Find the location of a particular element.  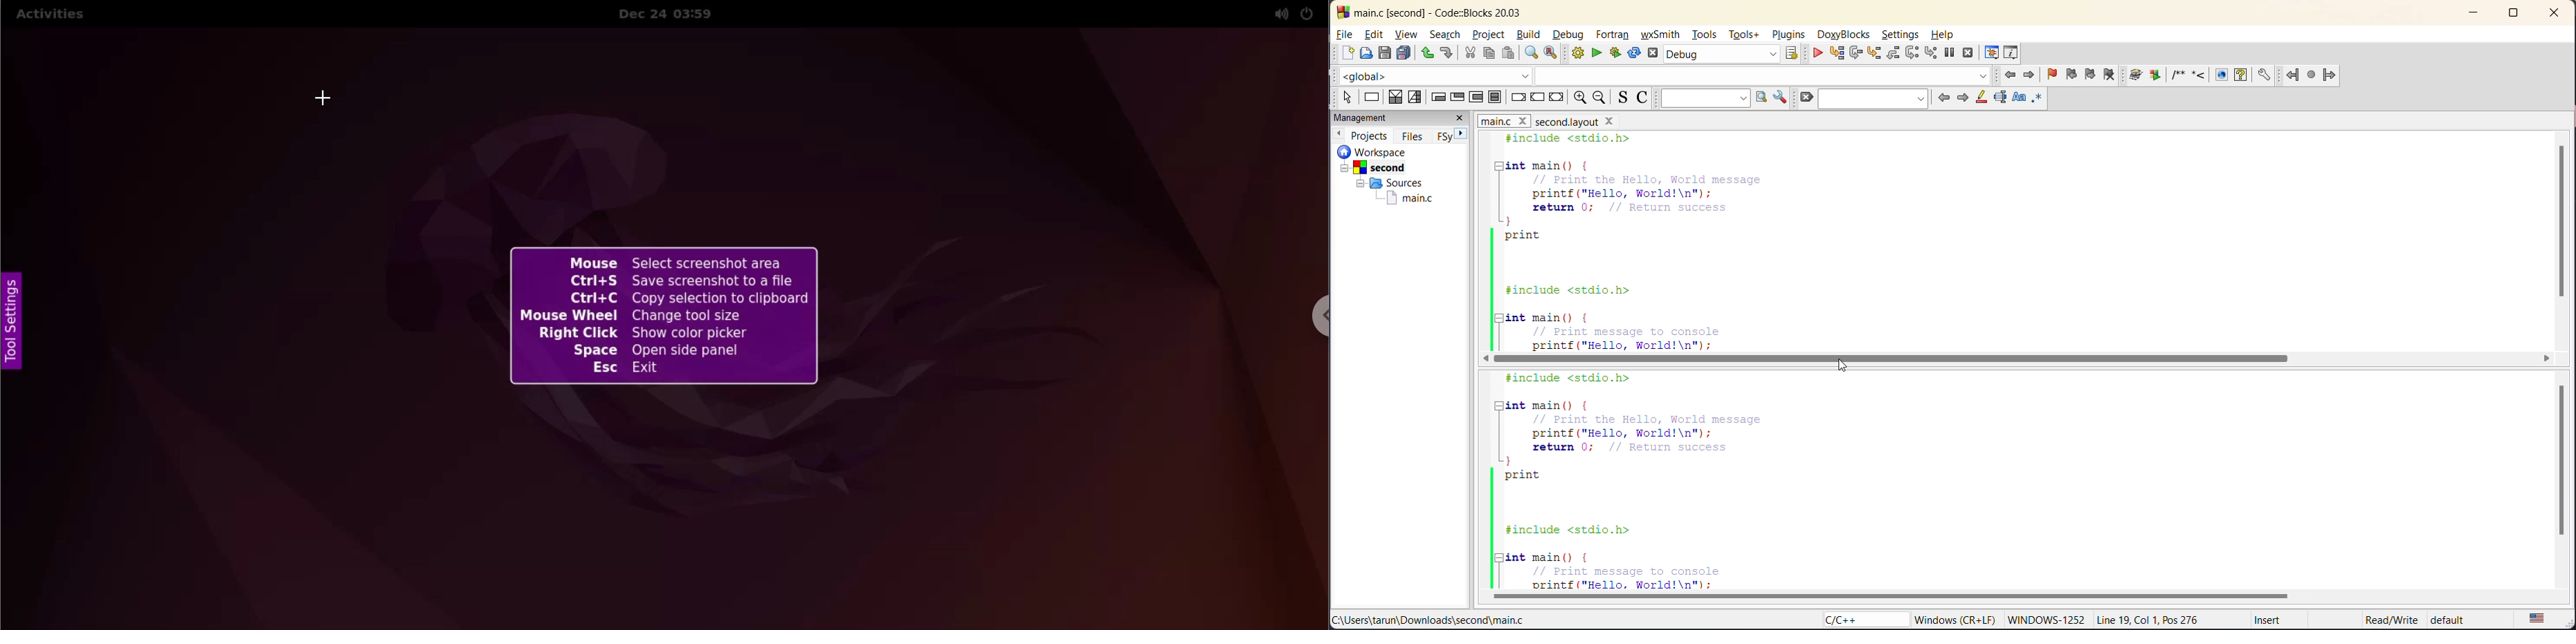

horizontal scroll bar is located at coordinates (1892, 359).